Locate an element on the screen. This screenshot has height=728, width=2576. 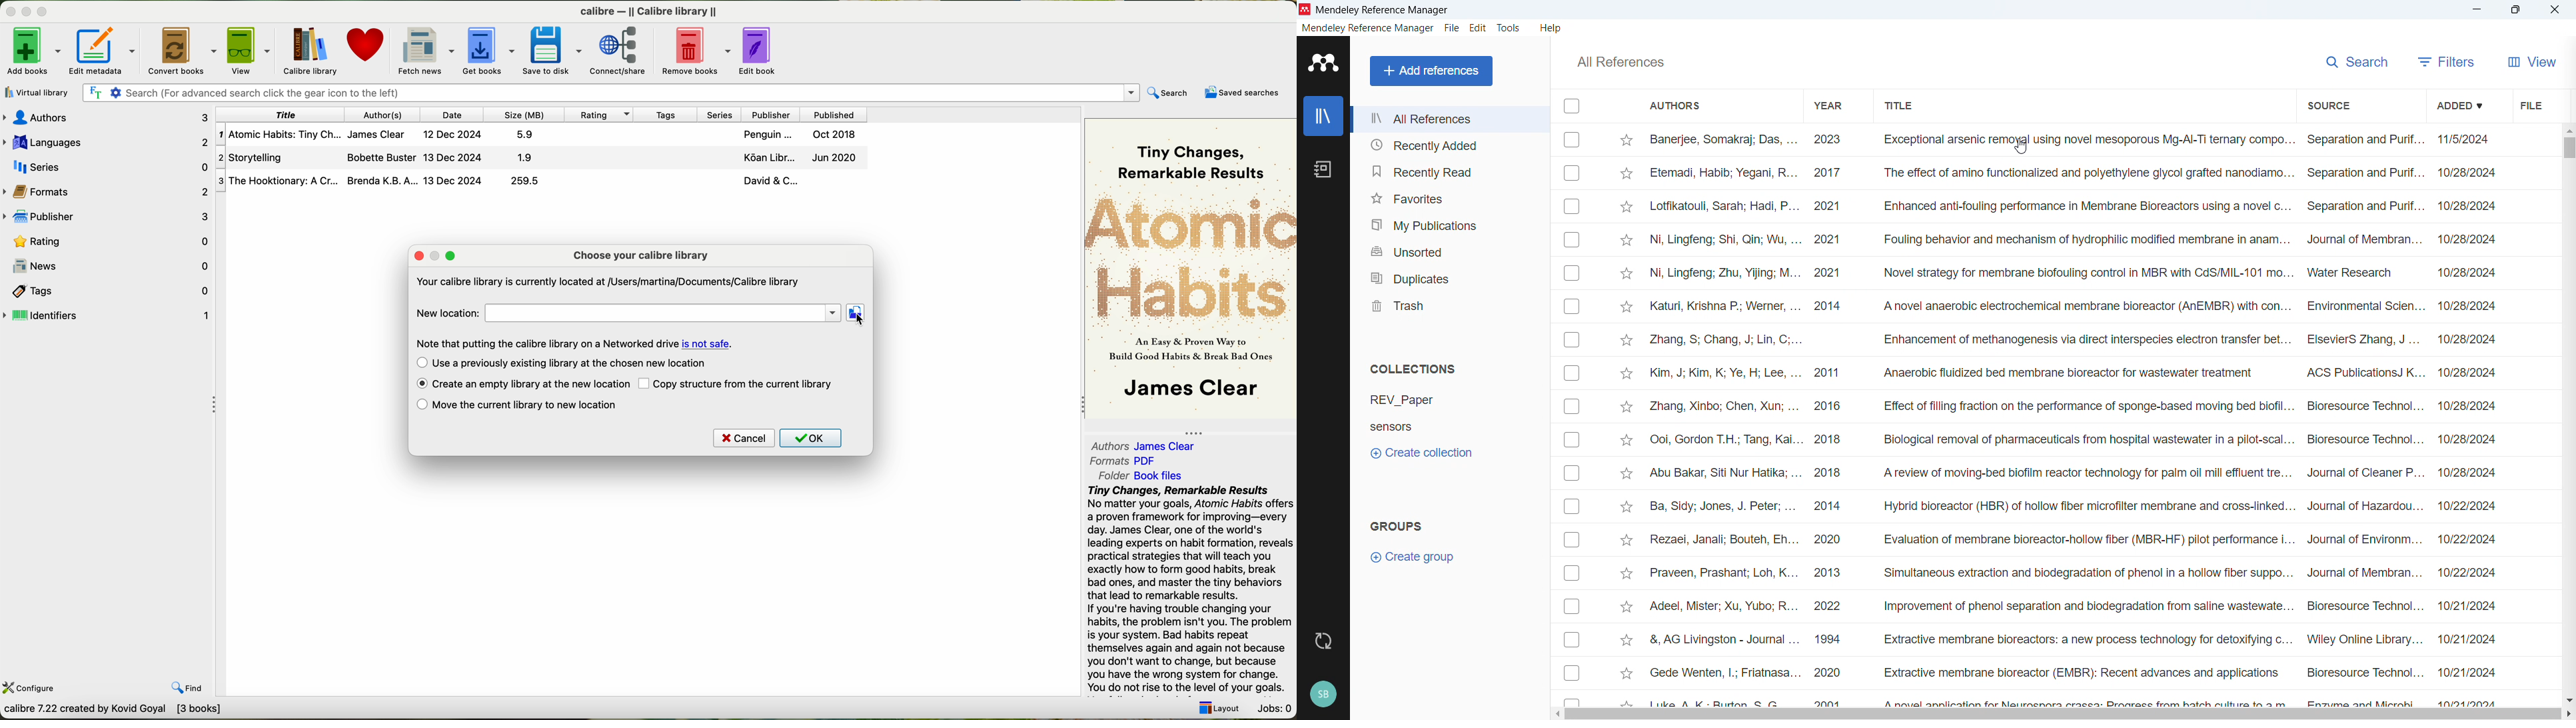
click to select individual entry is located at coordinates (1575, 407).